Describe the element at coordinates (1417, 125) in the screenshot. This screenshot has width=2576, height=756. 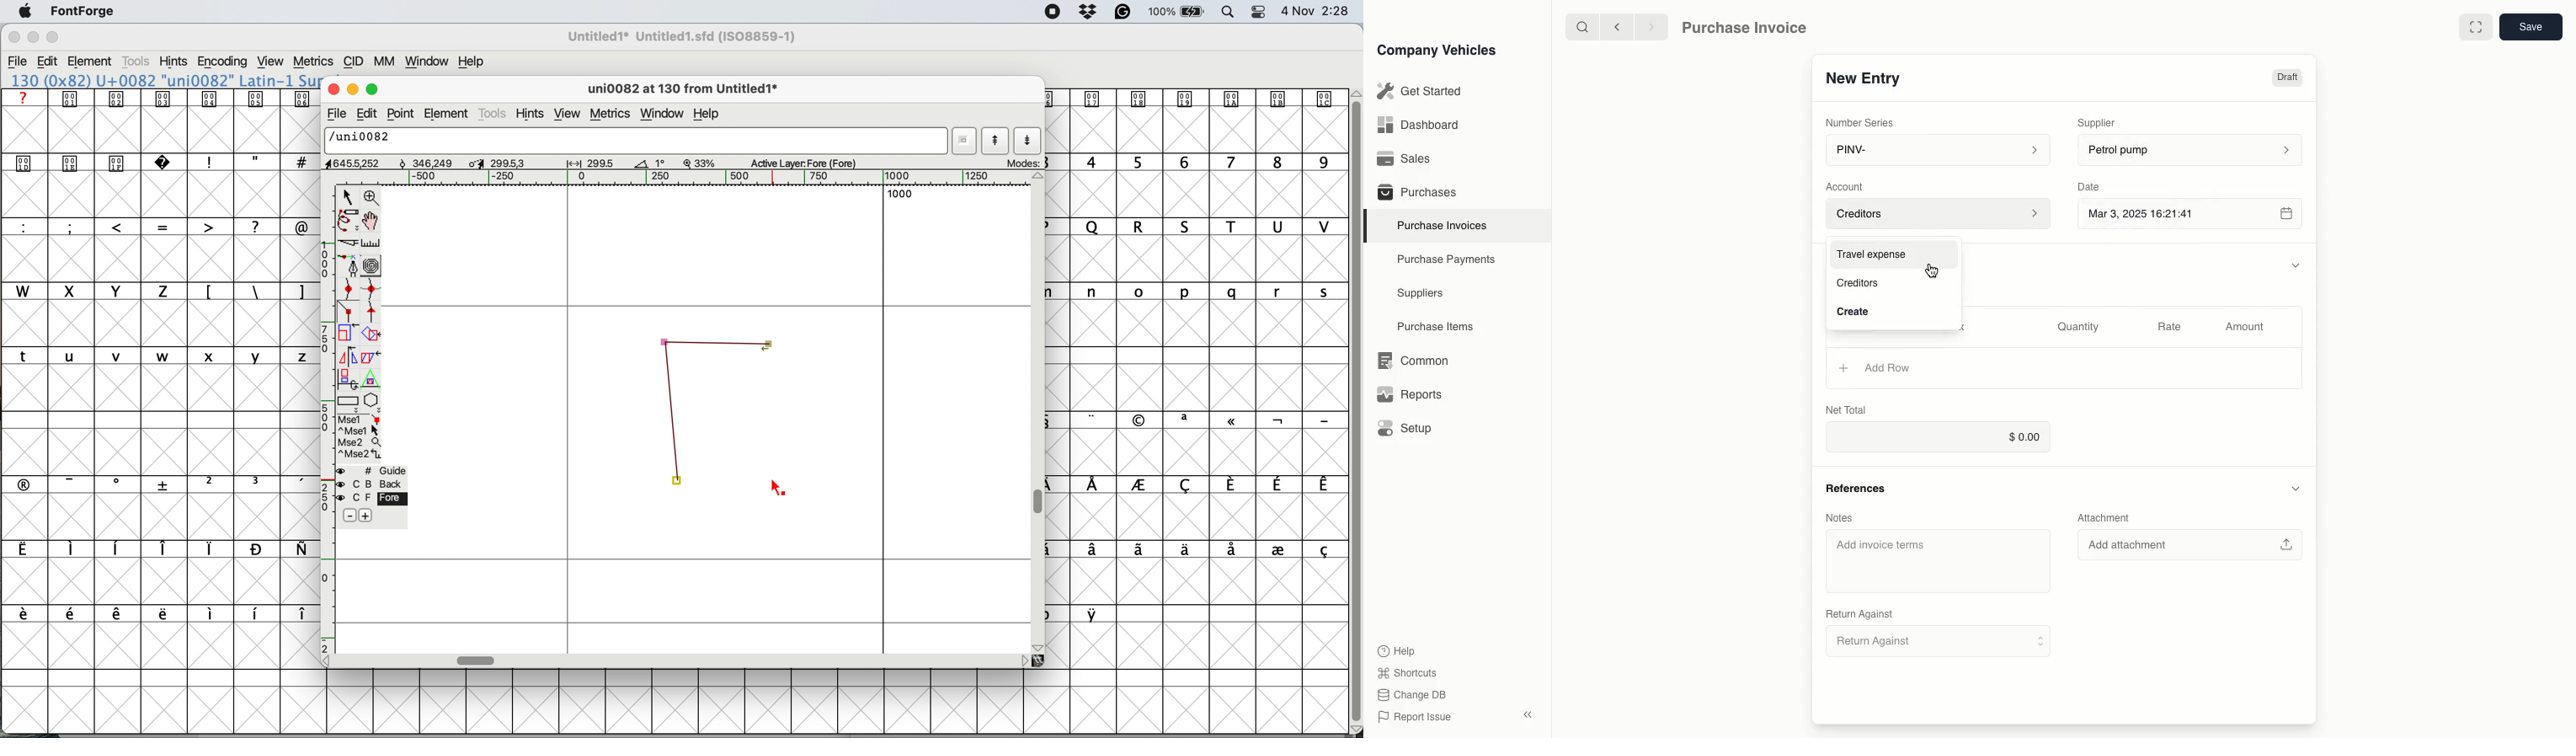
I see `Dashboard` at that location.